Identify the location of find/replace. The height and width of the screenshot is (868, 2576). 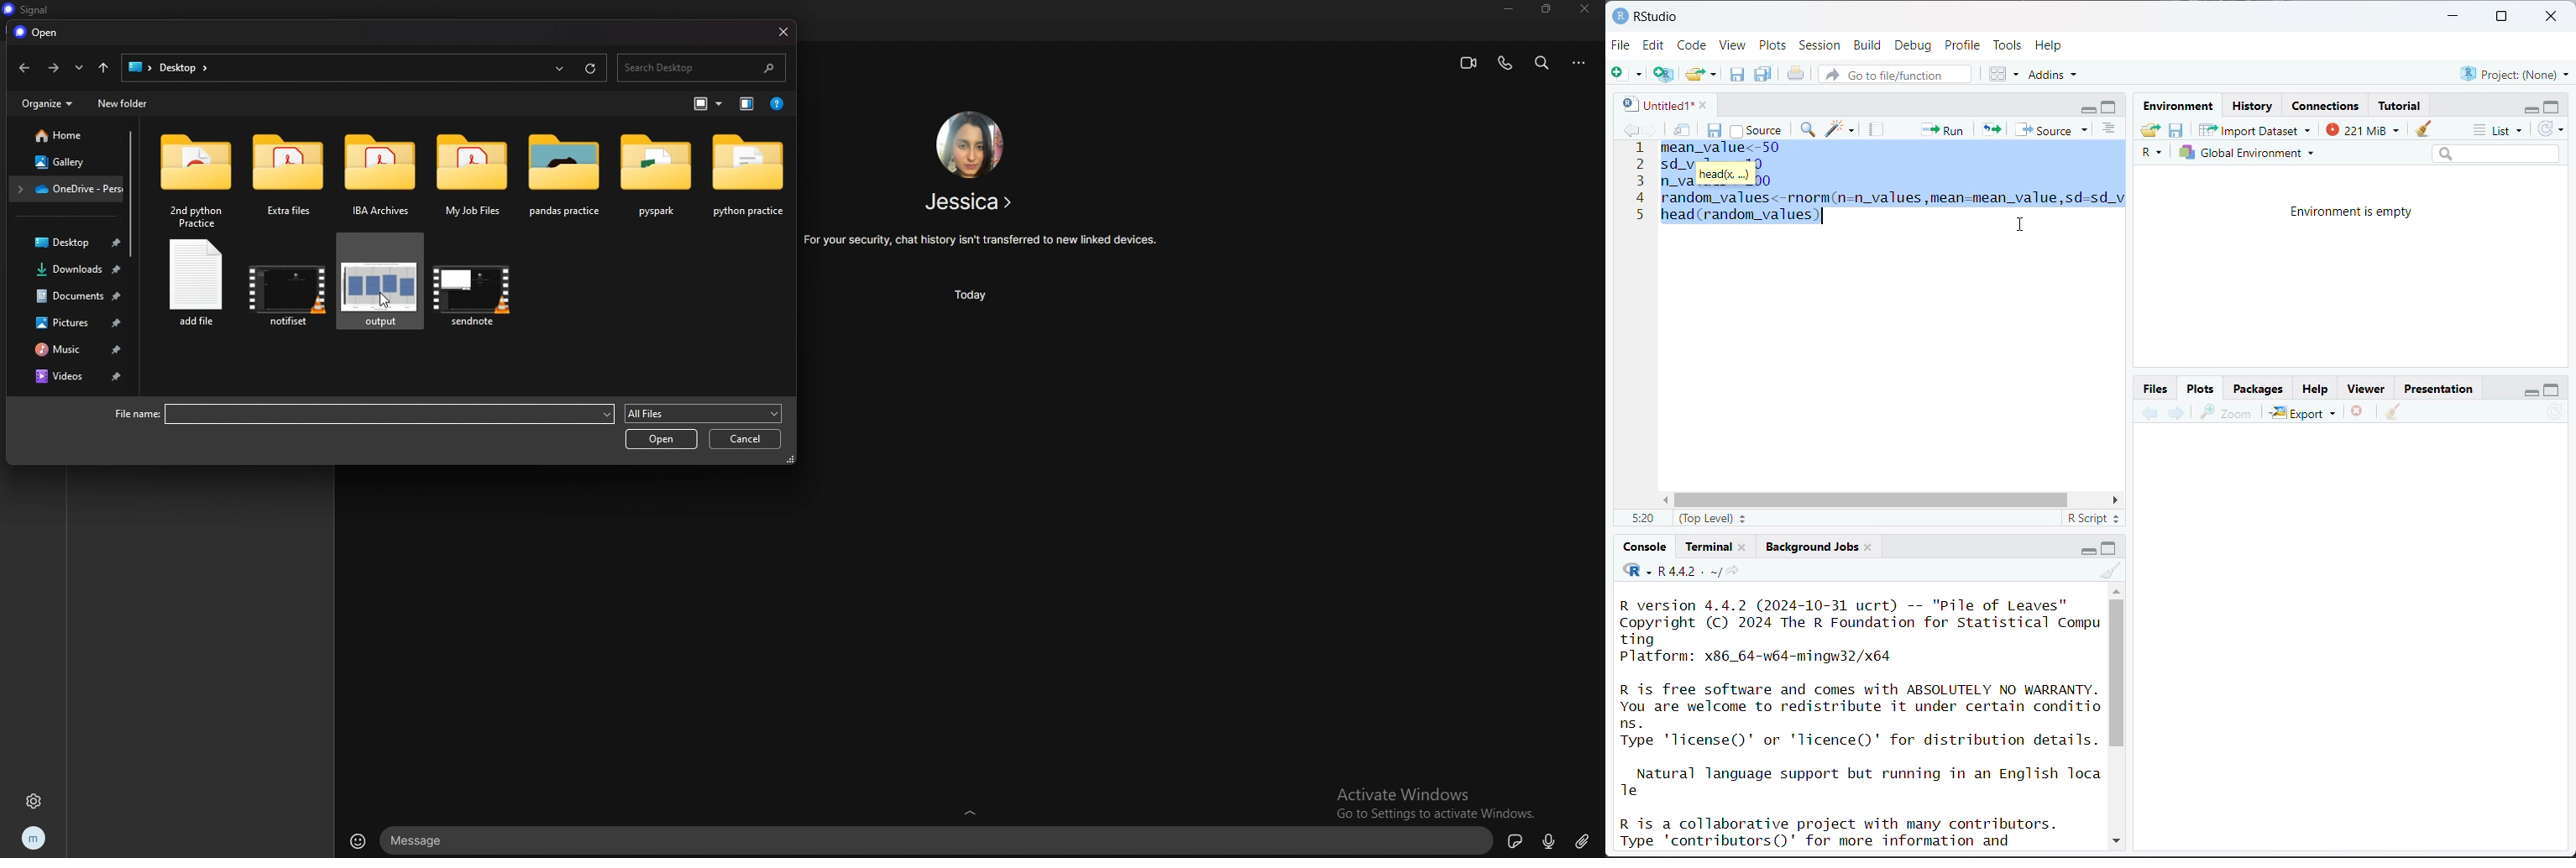
(1809, 131).